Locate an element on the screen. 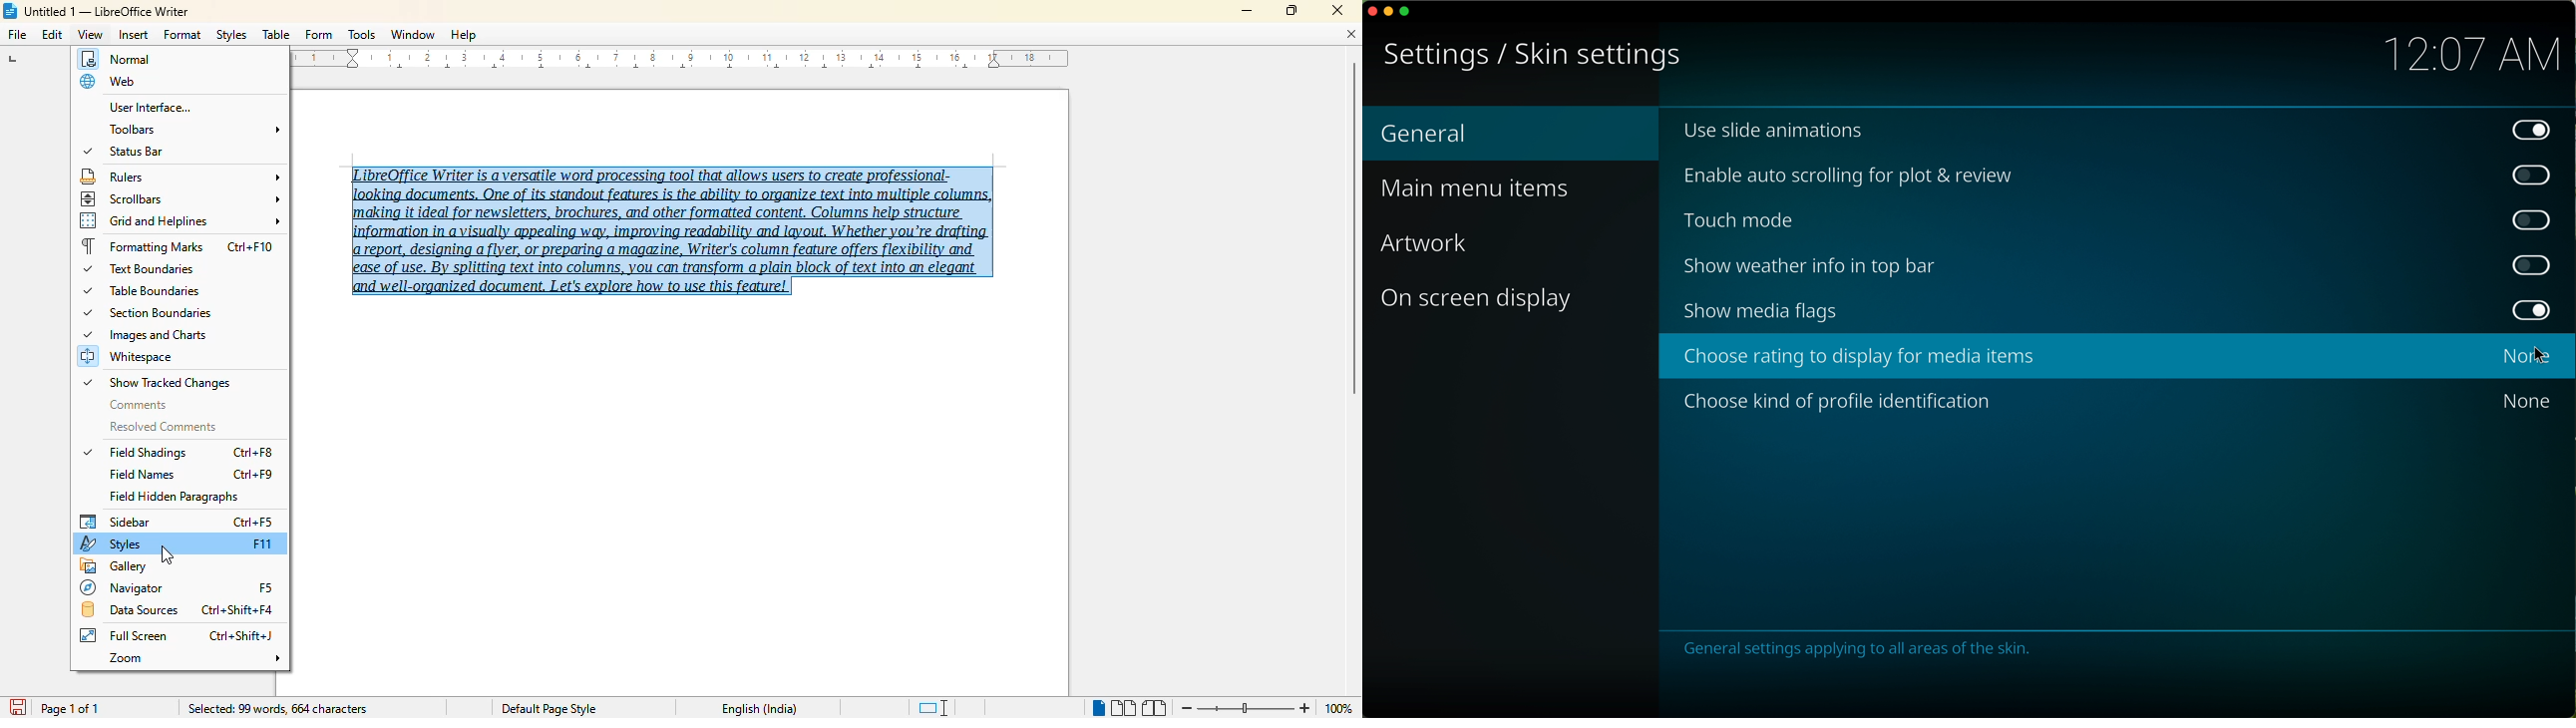 Image resolution: width=2576 pixels, height=728 pixels. images and charts is located at coordinates (147, 335).